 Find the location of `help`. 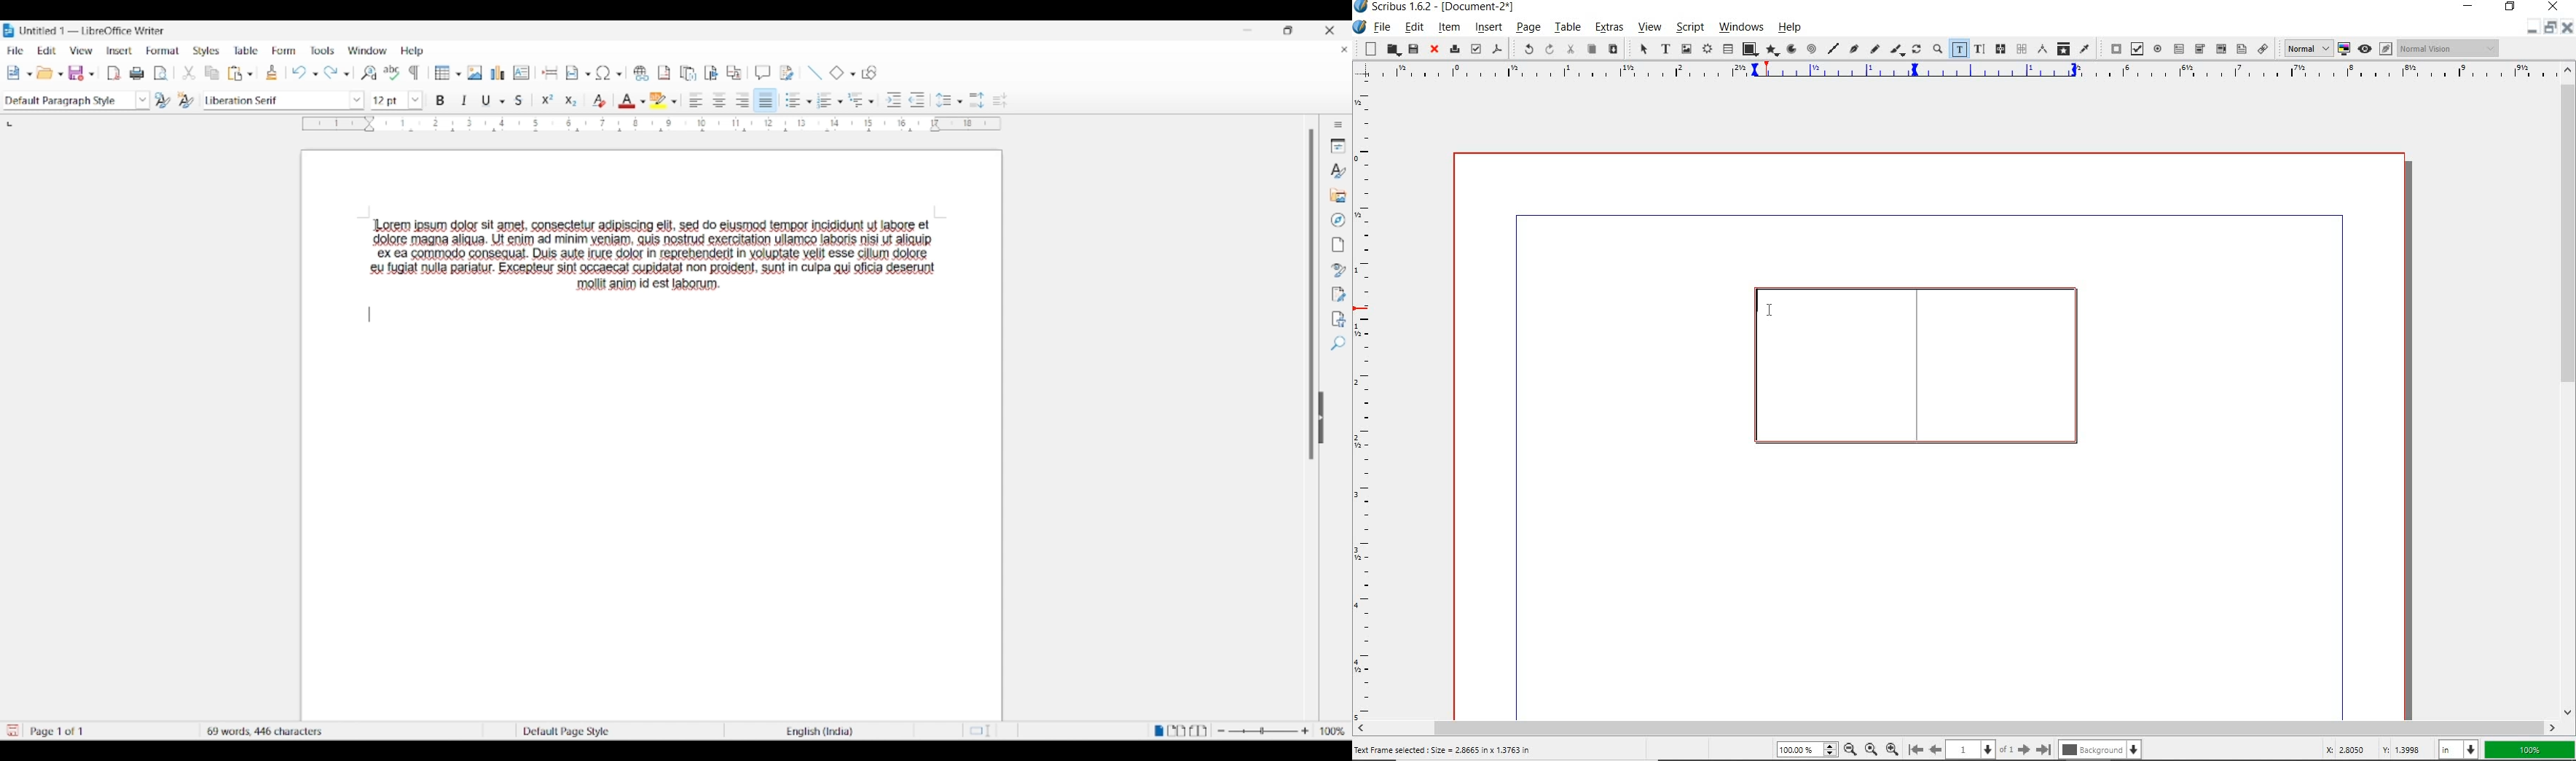

help is located at coordinates (1789, 27).